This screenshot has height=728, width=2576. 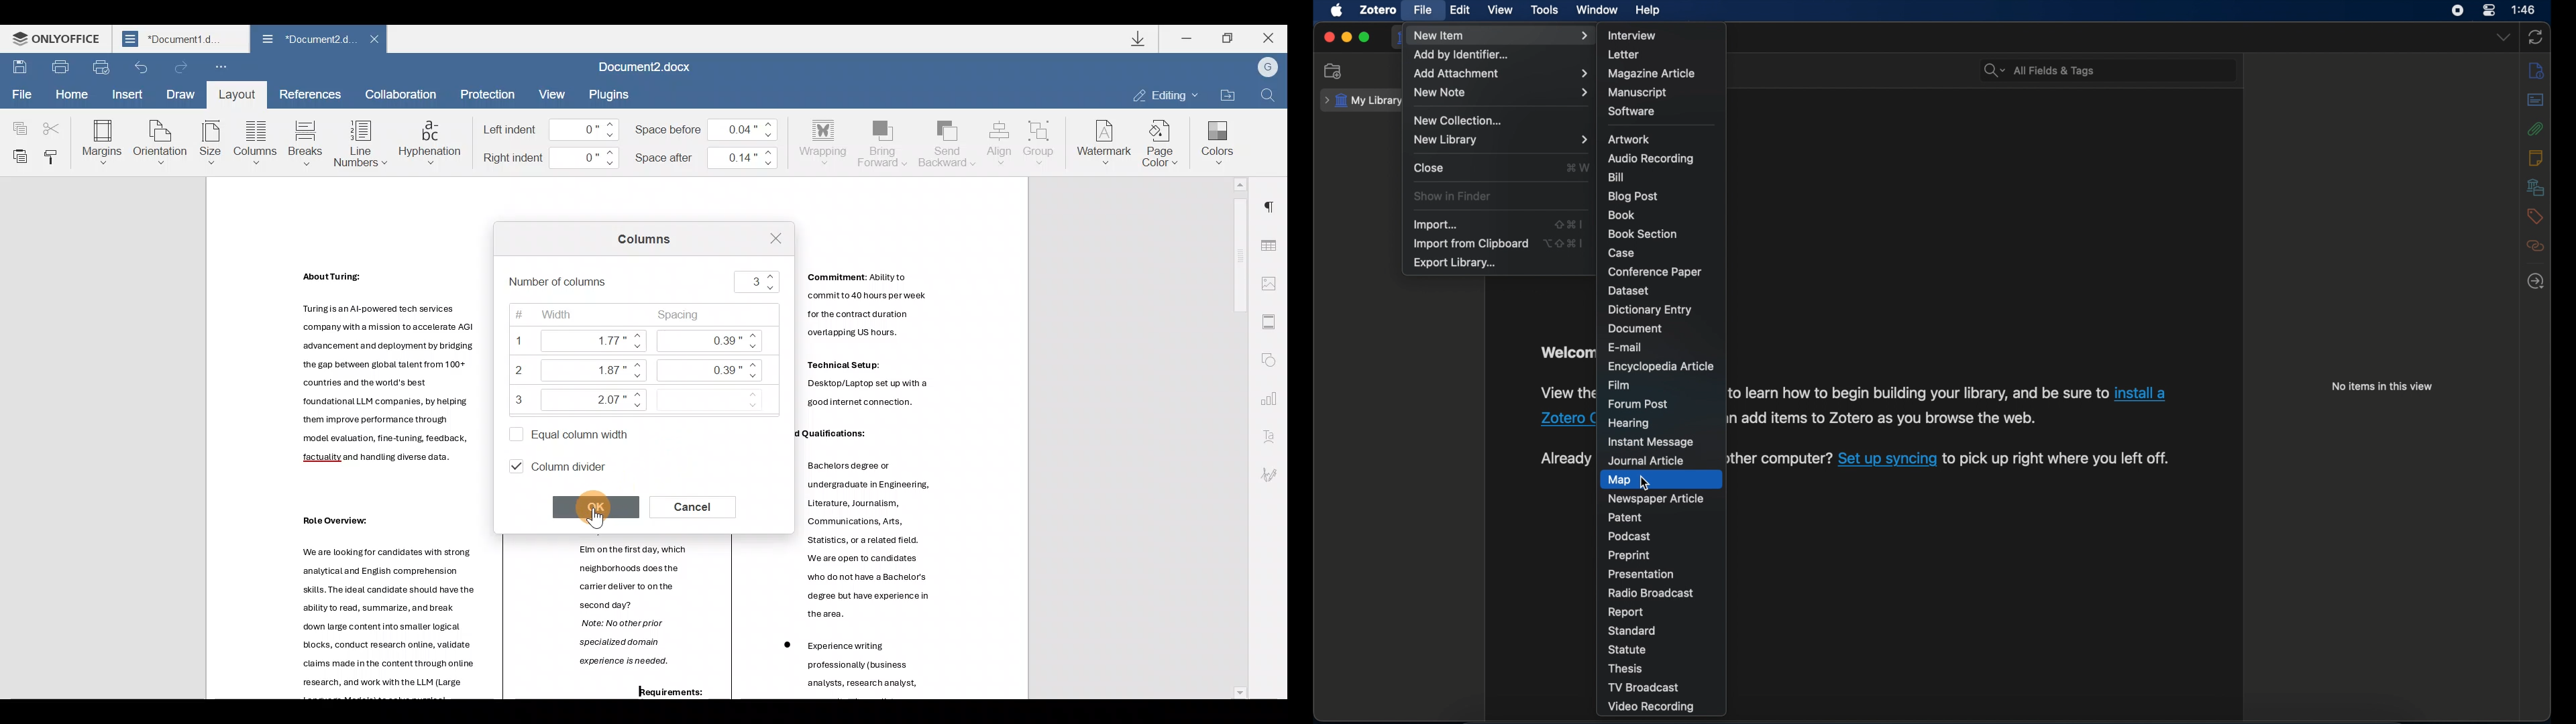 What do you see at coordinates (182, 68) in the screenshot?
I see `Redo` at bounding box center [182, 68].